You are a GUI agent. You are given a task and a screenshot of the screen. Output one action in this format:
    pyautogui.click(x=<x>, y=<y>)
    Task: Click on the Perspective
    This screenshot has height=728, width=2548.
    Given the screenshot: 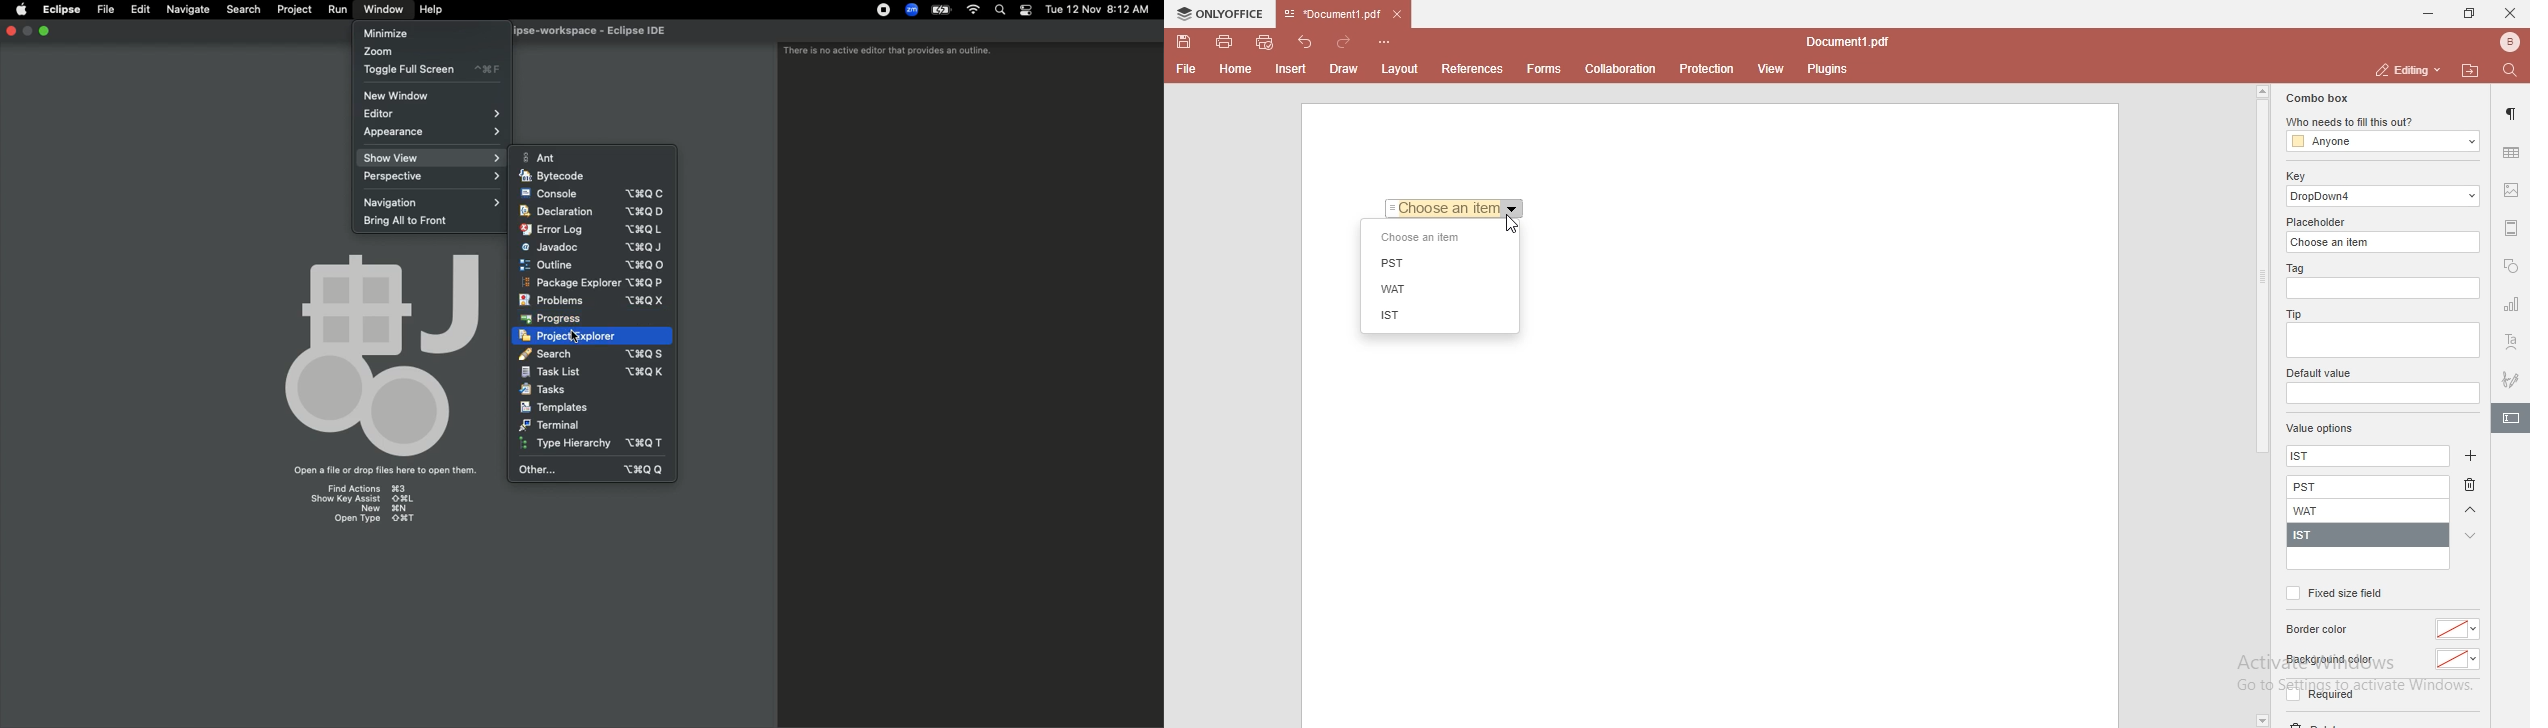 What is the action you would take?
    pyautogui.click(x=430, y=180)
    